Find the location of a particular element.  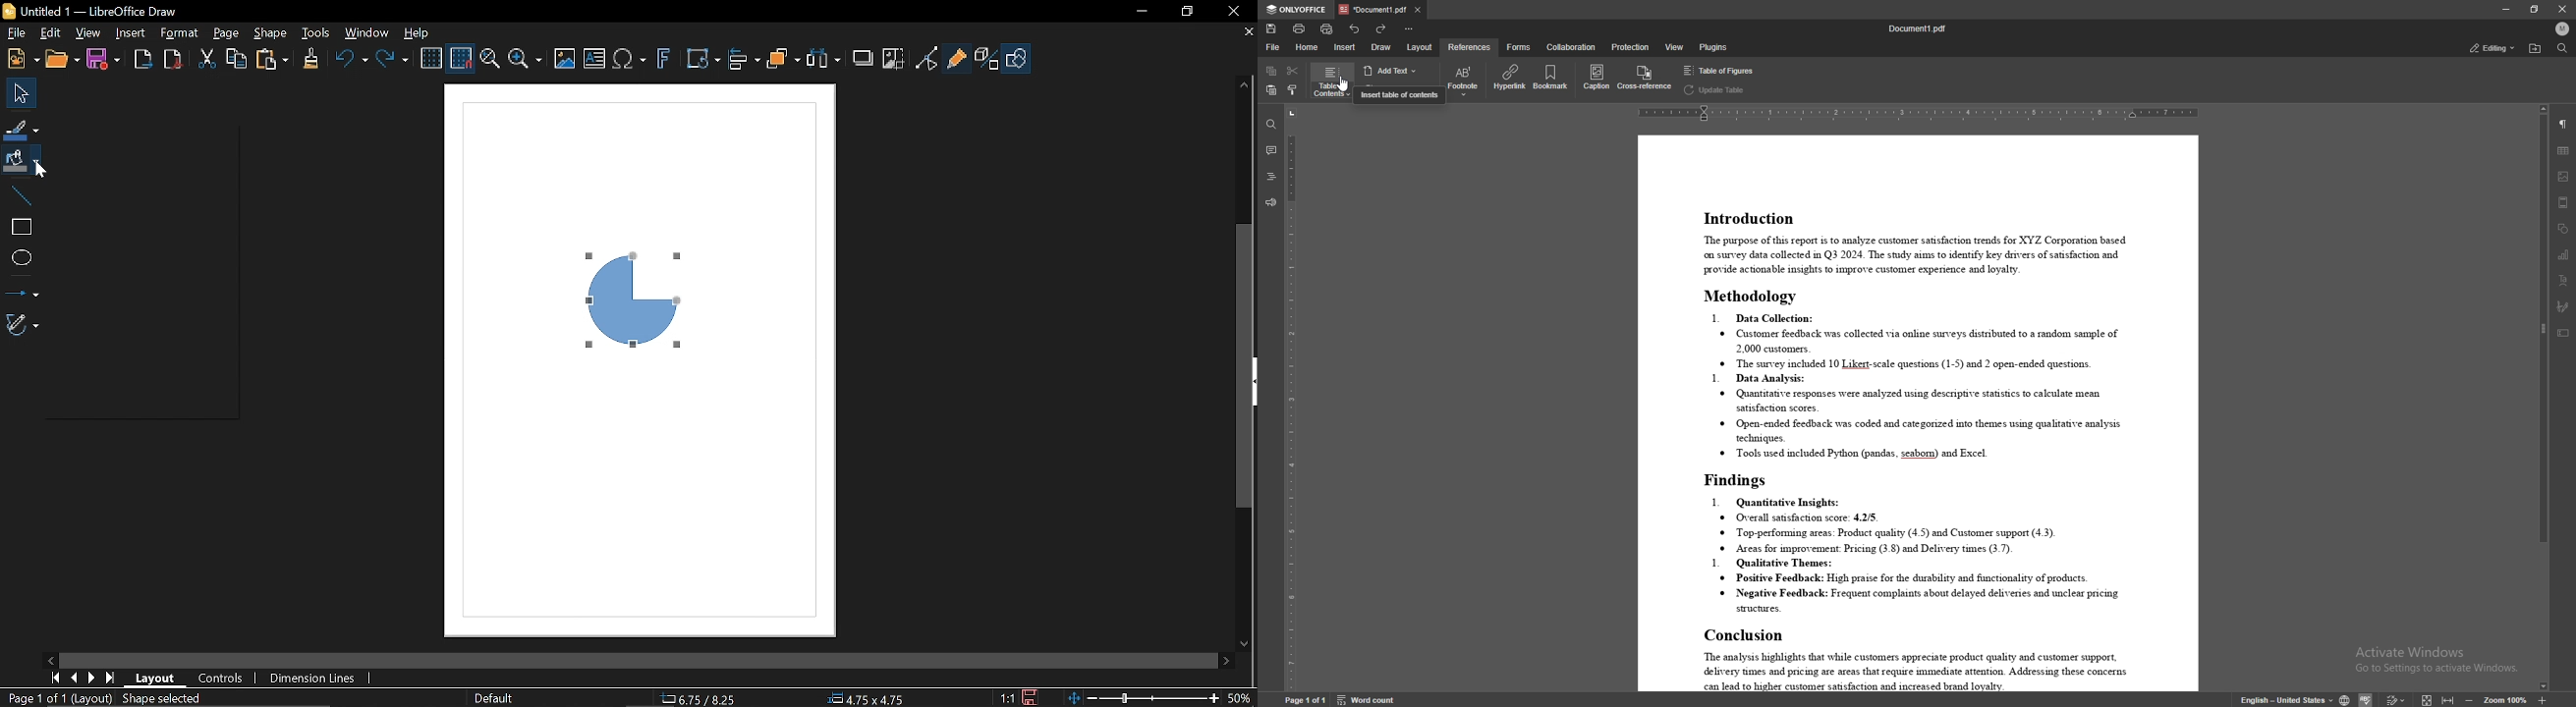

 is located at coordinates (96, 676).